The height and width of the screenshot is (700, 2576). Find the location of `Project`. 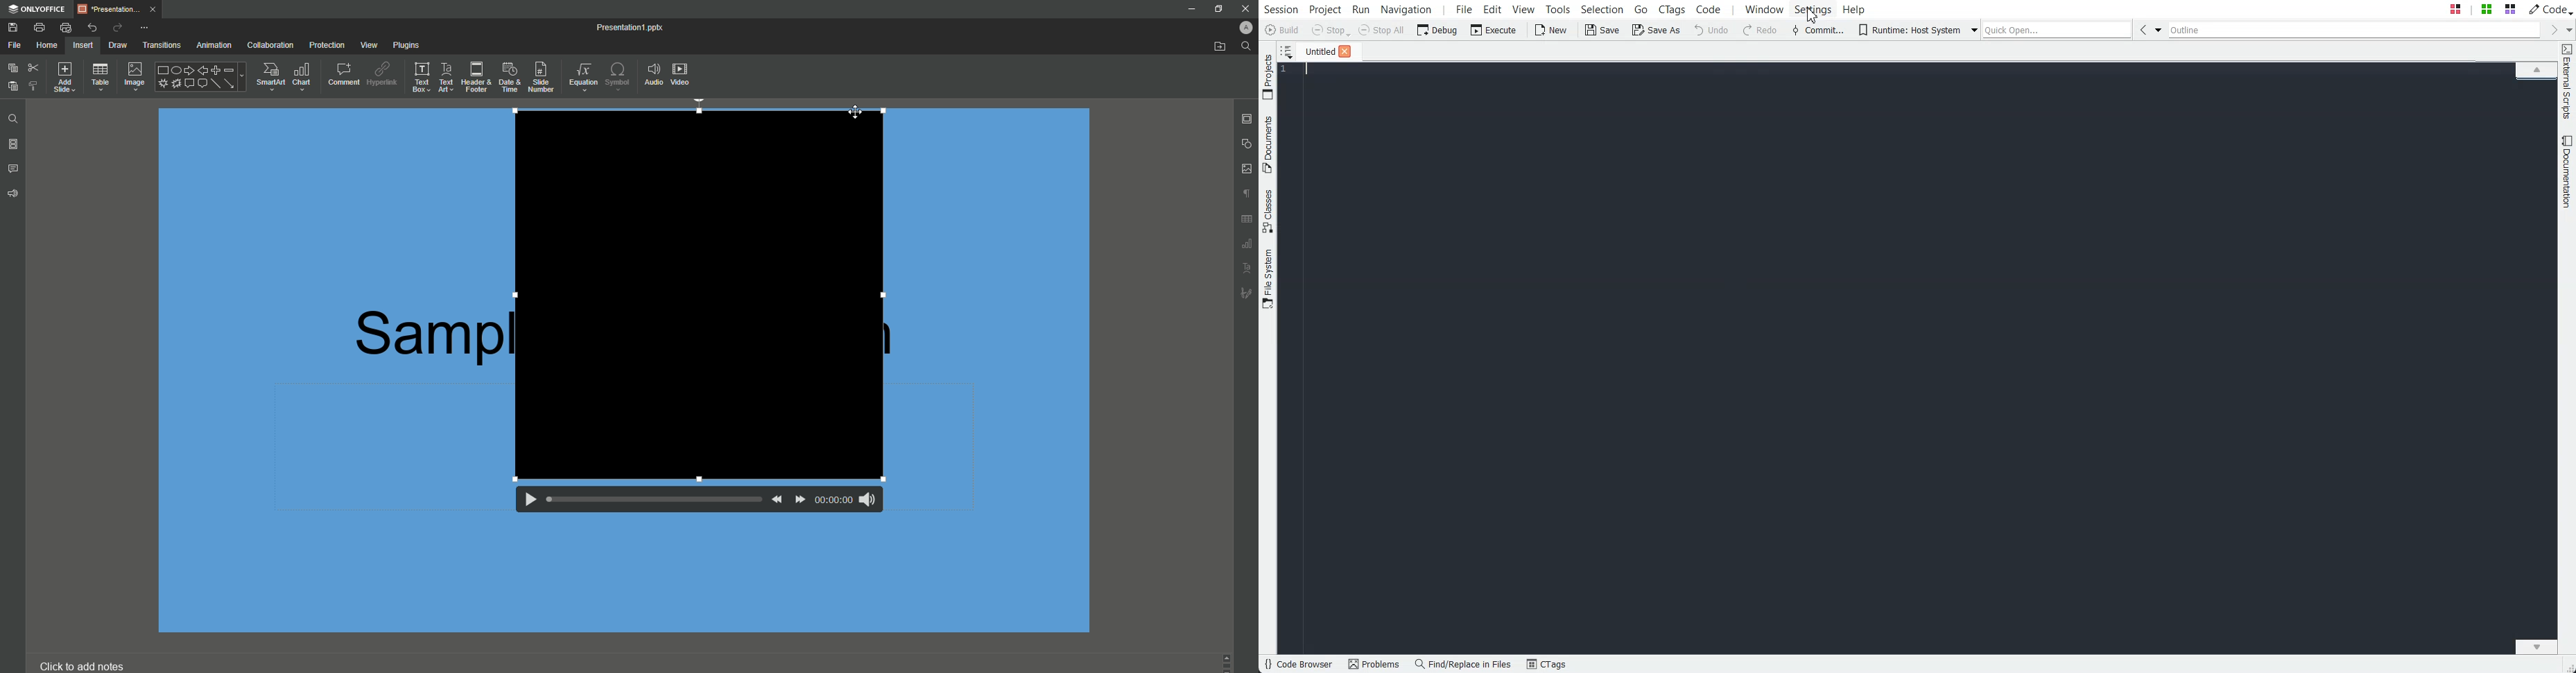

Project is located at coordinates (1268, 76).